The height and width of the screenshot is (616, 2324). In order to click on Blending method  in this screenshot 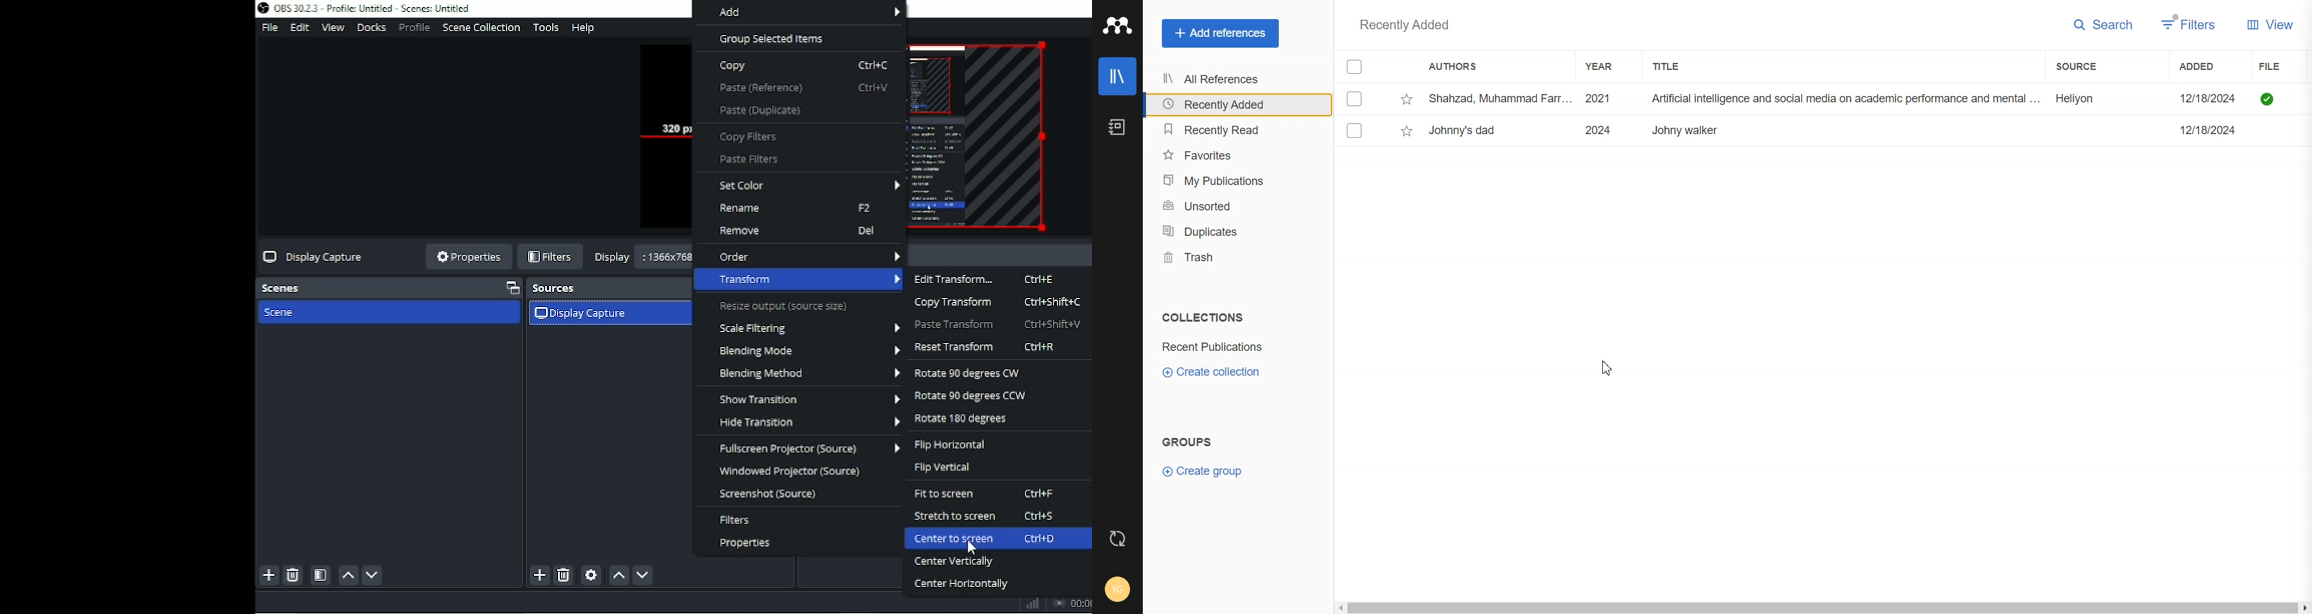, I will do `click(806, 374)`.